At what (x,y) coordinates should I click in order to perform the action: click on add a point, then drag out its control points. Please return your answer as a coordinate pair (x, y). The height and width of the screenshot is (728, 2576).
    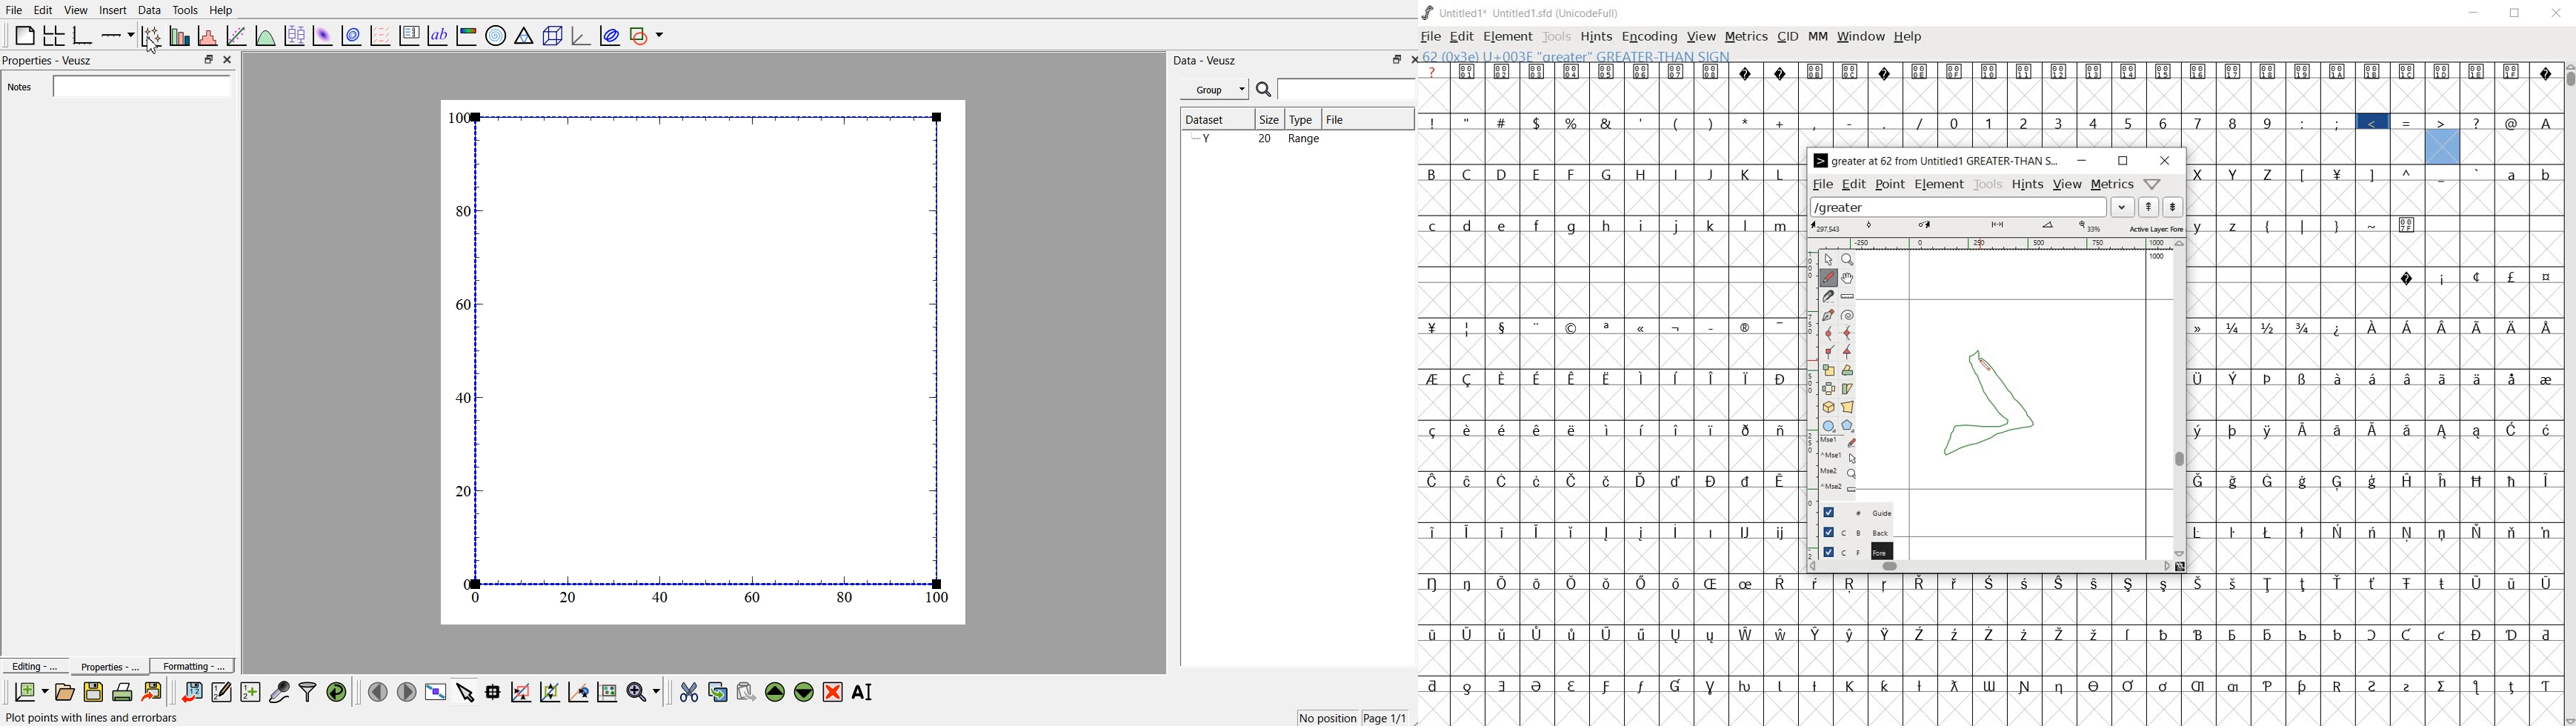
    Looking at the image, I should click on (1827, 313).